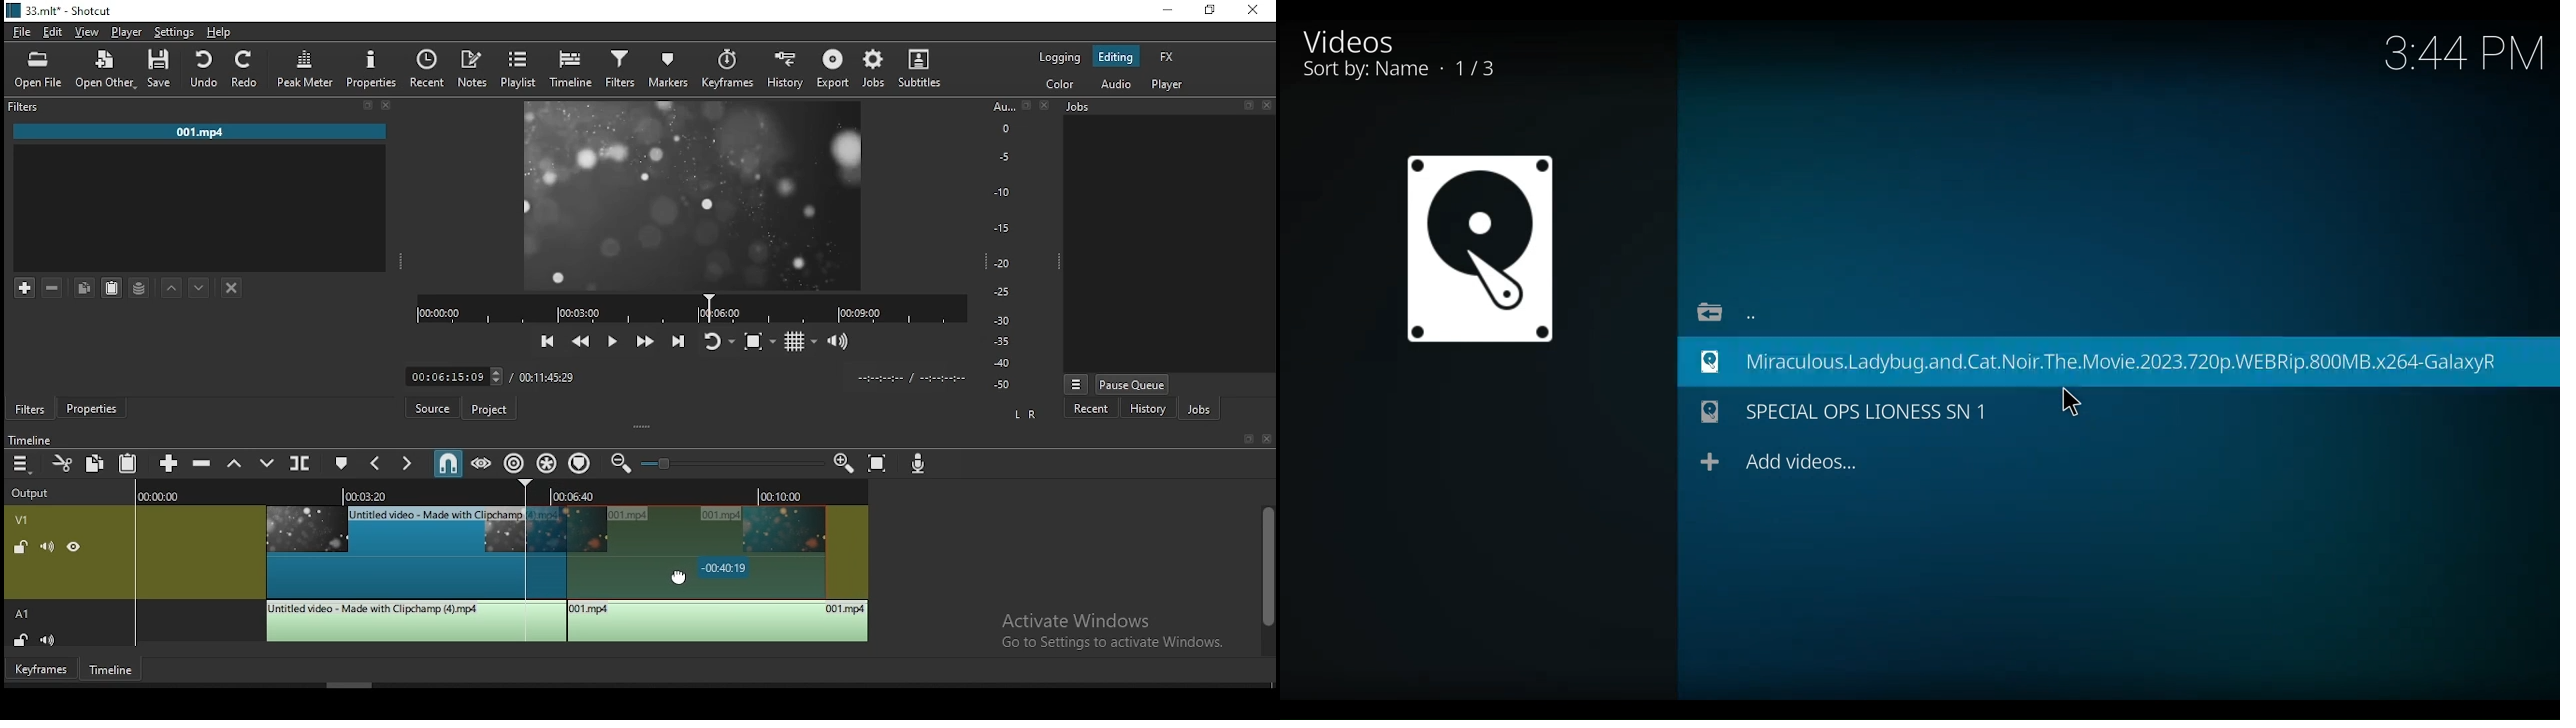 Image resolution: width=2576 pixels, height=728 pixels. What do you see at coordinates (268, 464) in the screenshot?
I see `overwrite` at bounding box center [268, 464].